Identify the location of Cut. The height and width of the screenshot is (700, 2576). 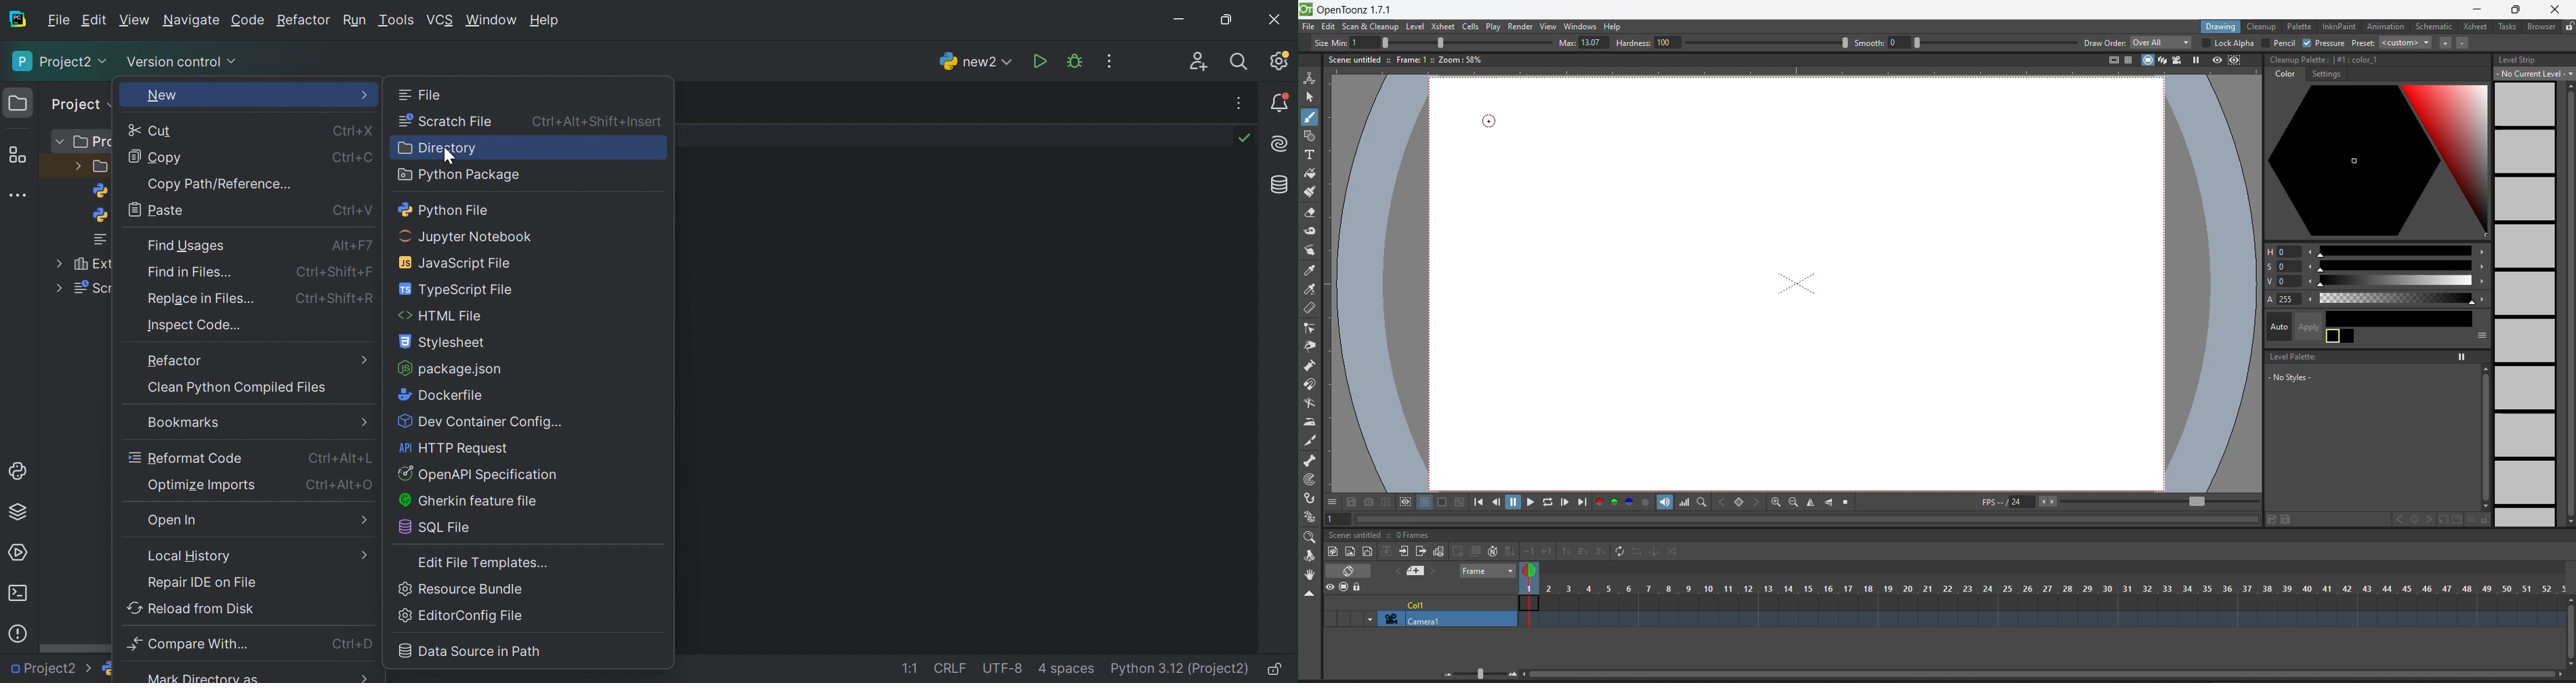
(149, 131).